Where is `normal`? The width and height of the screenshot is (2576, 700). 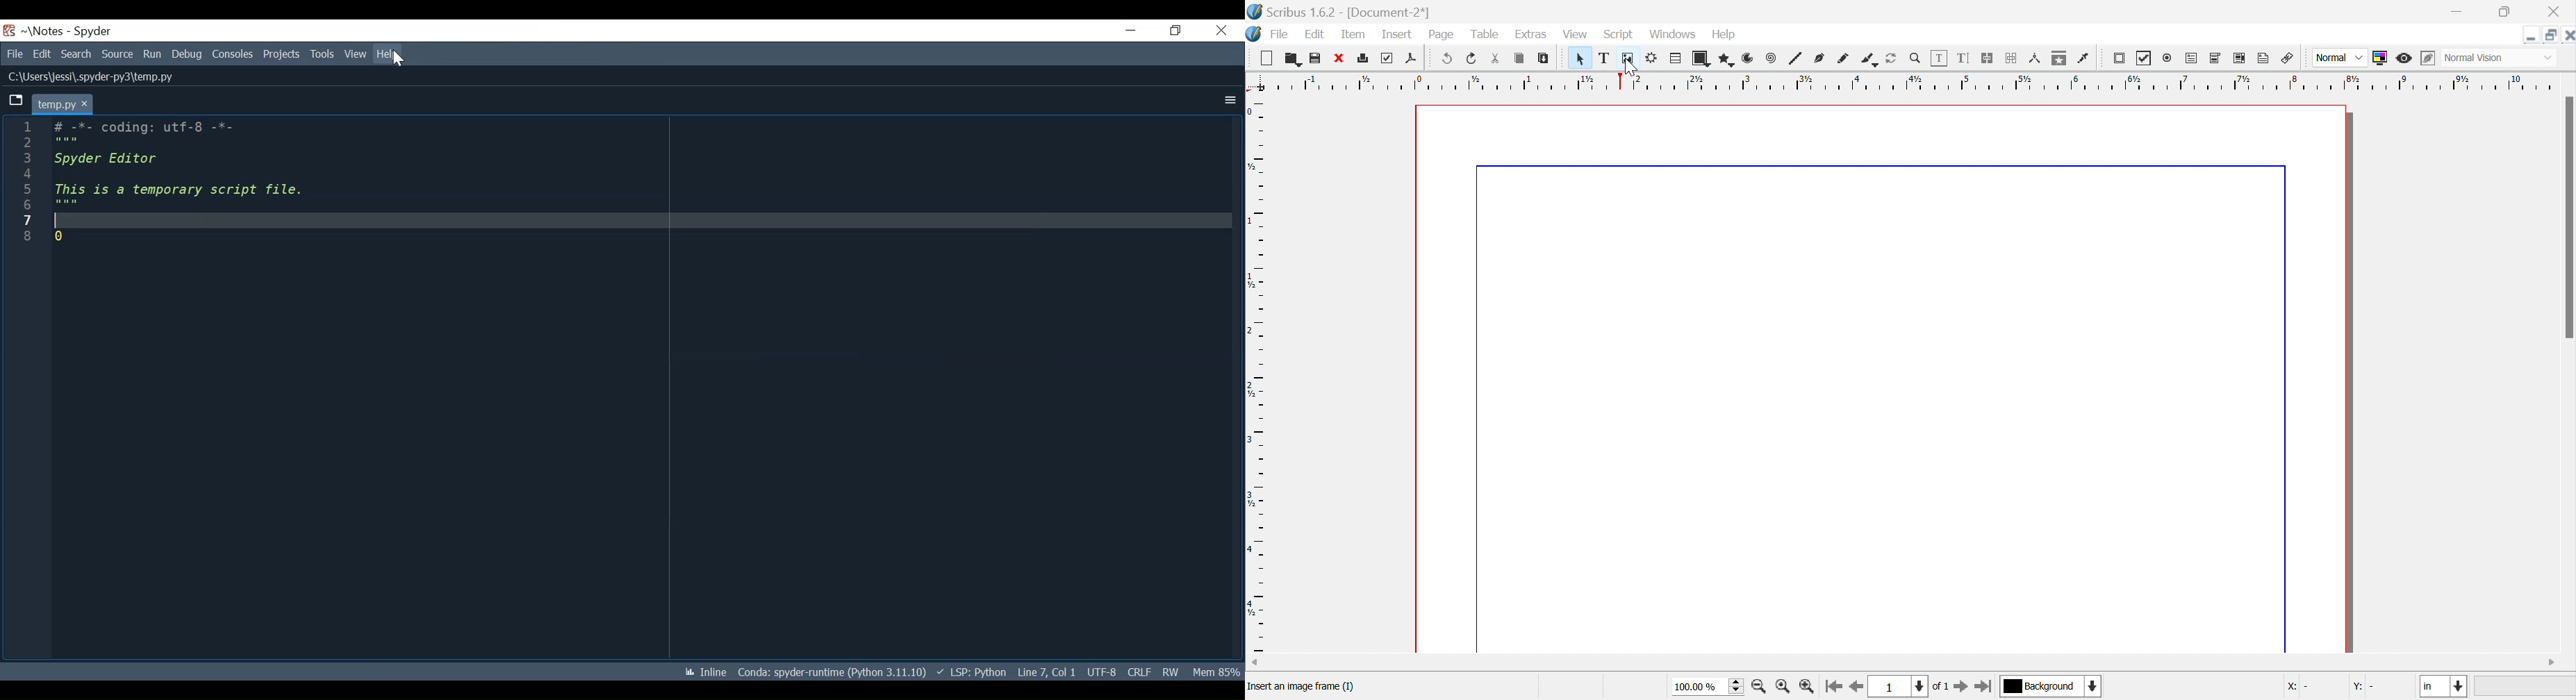
normal is located at coordinates (2340, 58).